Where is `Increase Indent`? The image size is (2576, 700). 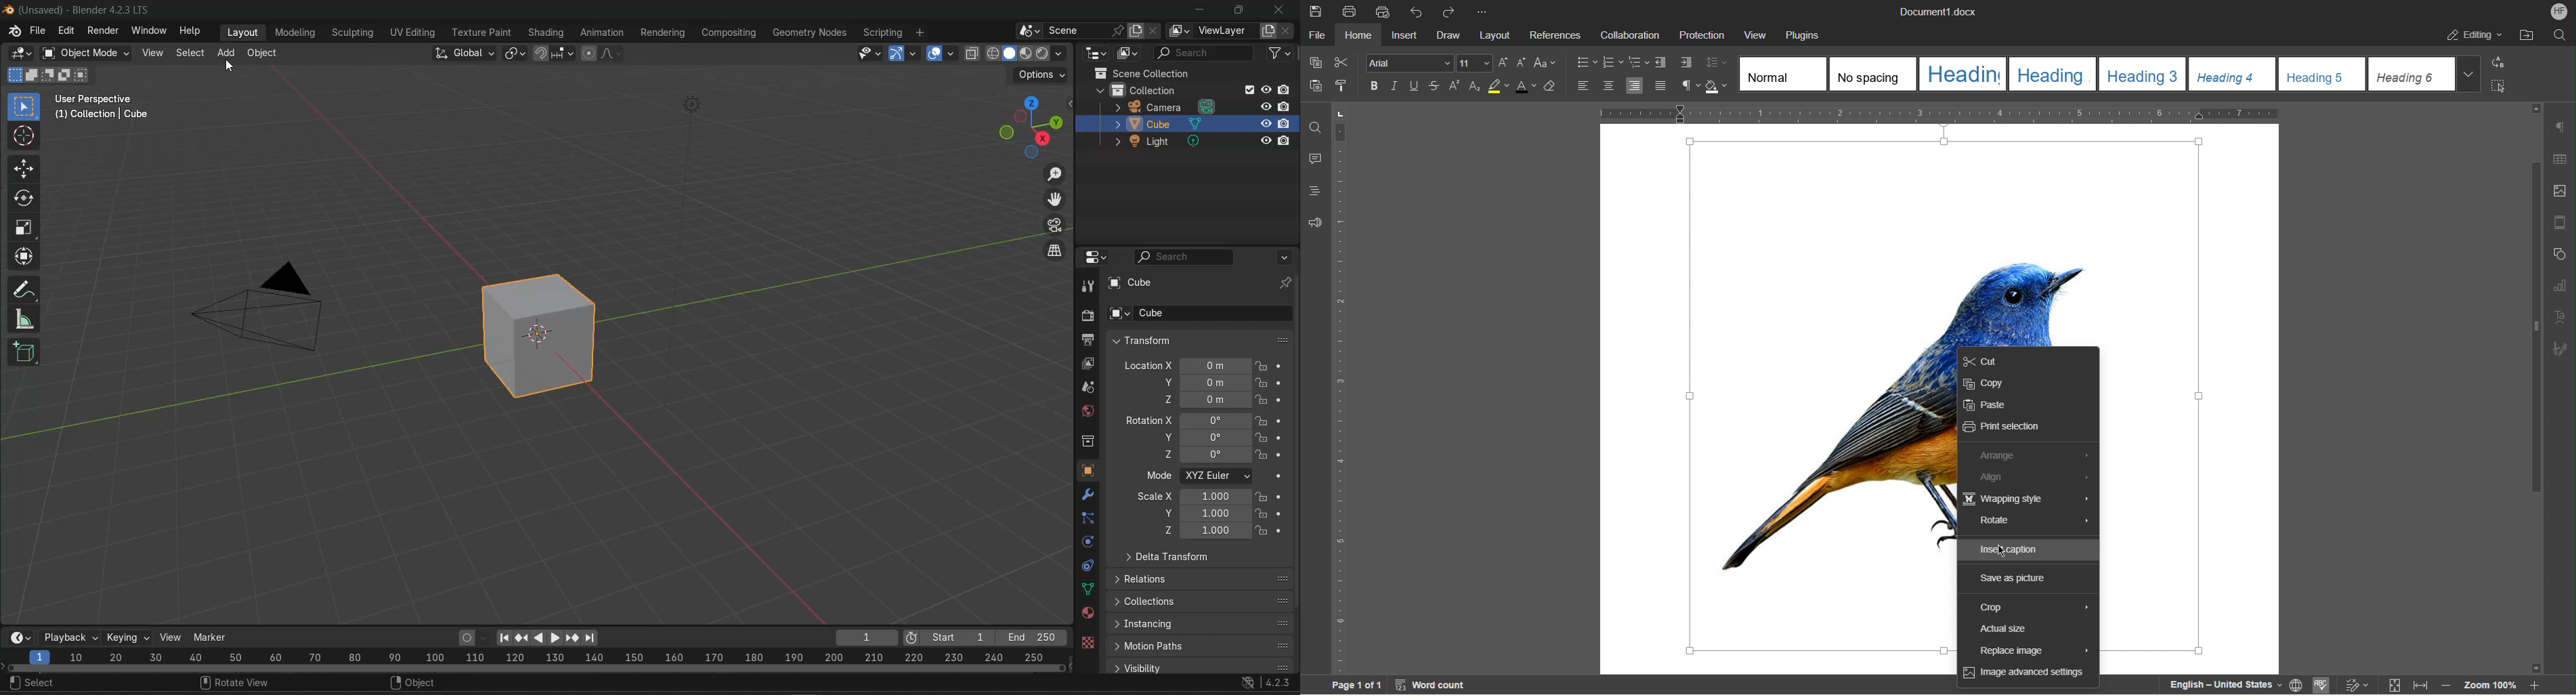
Increase Indent is located at coordinates (1686, 64).